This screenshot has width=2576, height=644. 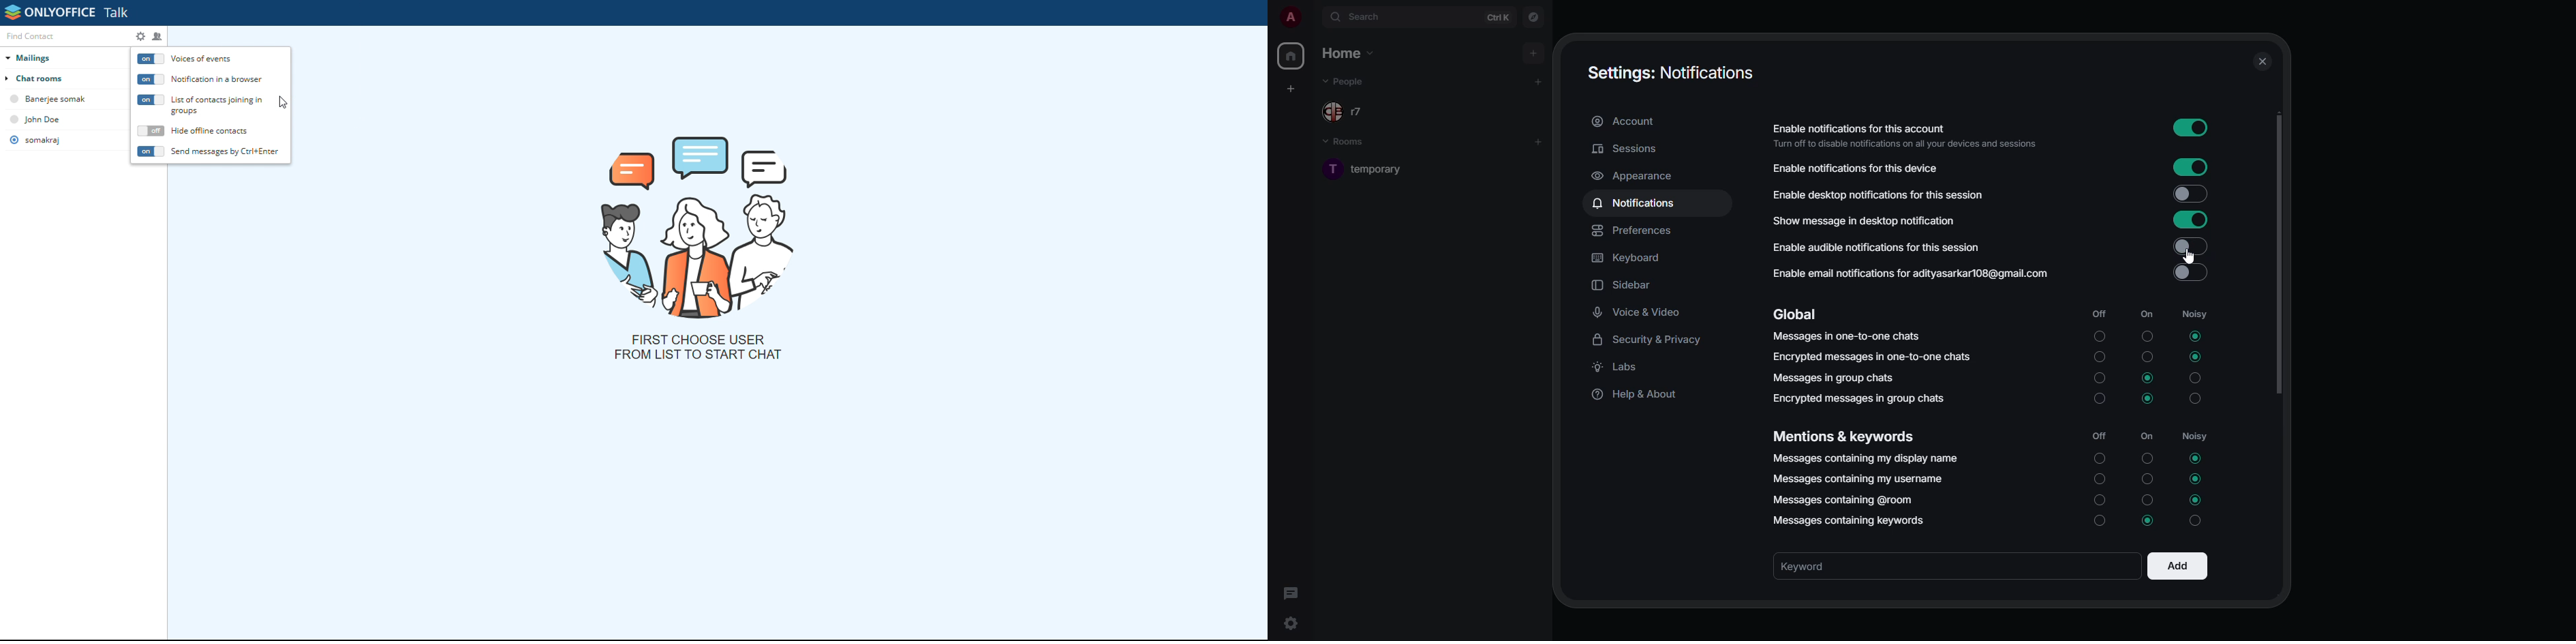 I want to click on off, so click(x=2098, y=357).